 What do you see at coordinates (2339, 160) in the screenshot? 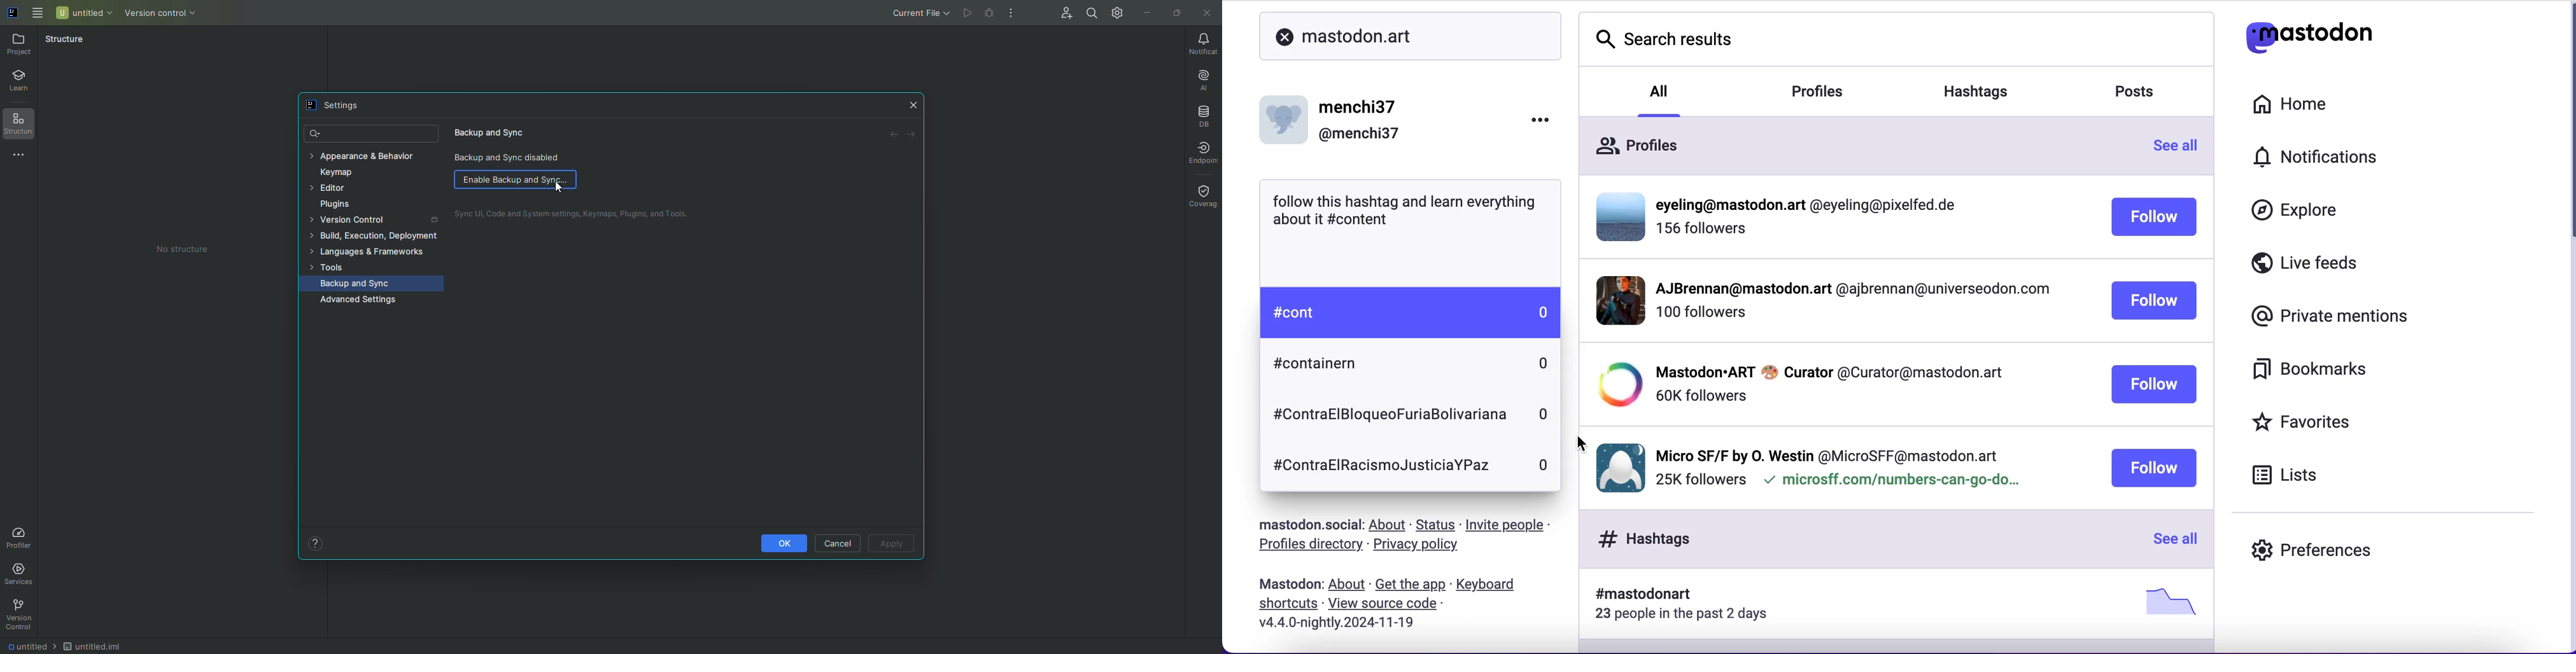
I see `notifications` at bounding box center [2339, 160].